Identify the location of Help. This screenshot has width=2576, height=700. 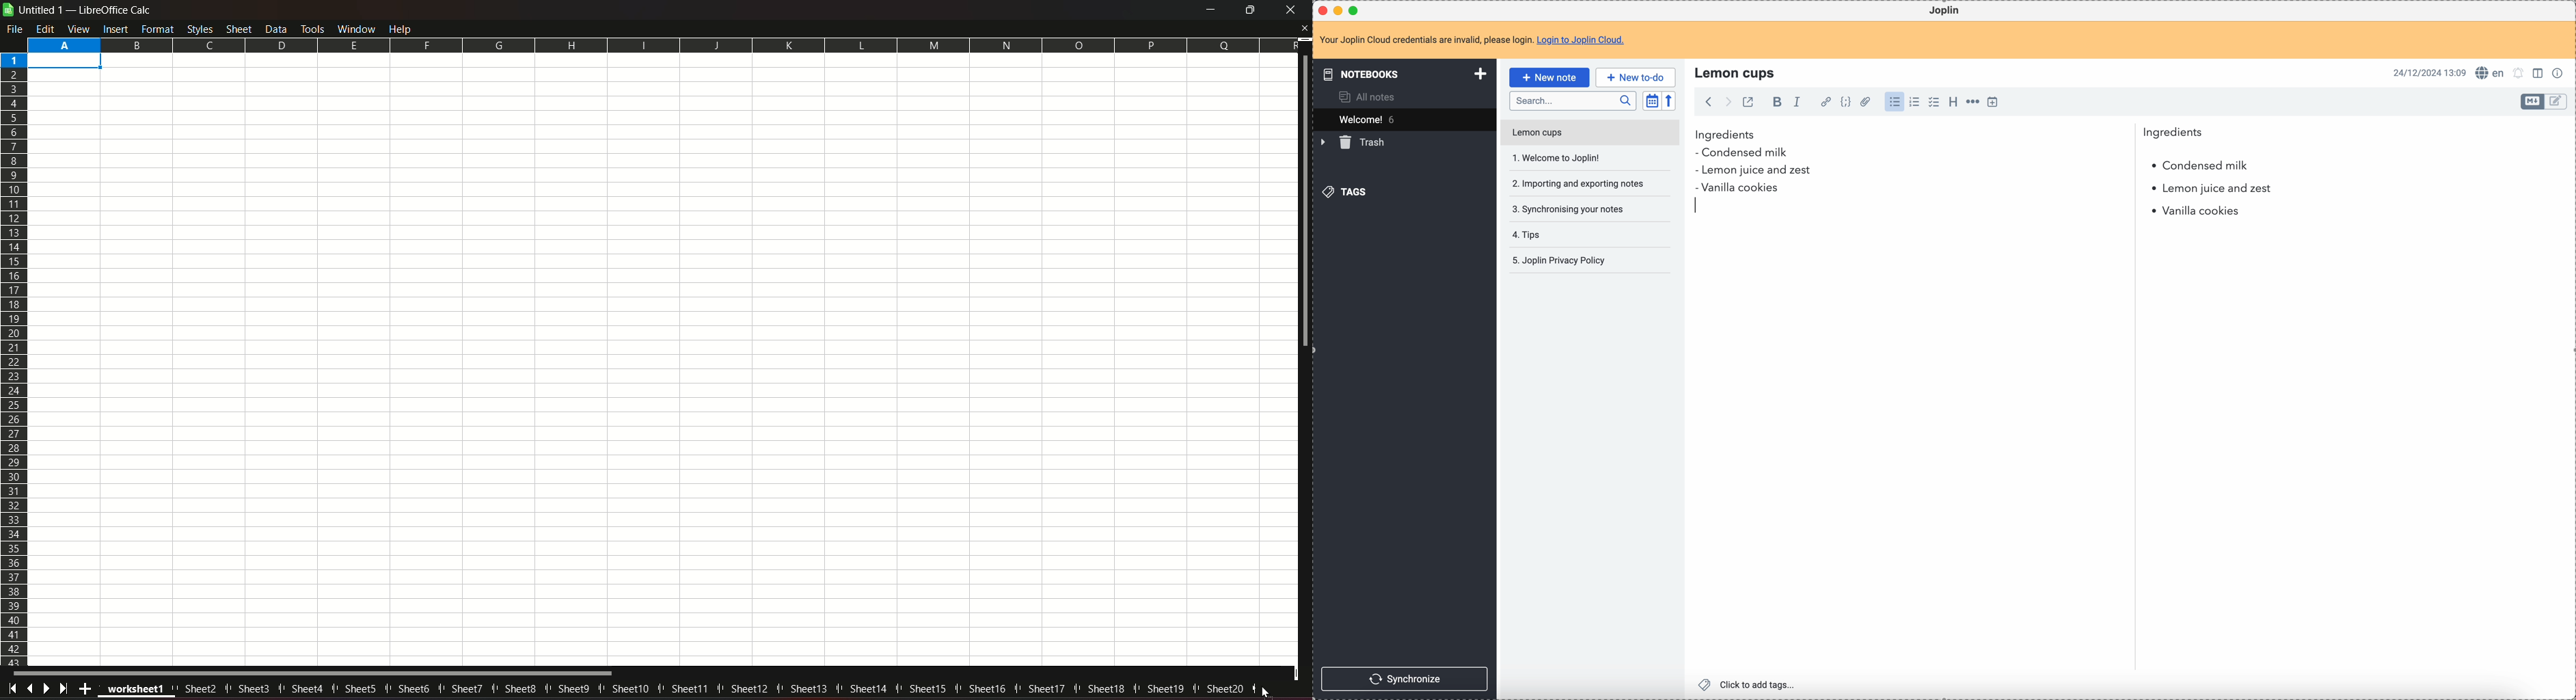
(403, 28).